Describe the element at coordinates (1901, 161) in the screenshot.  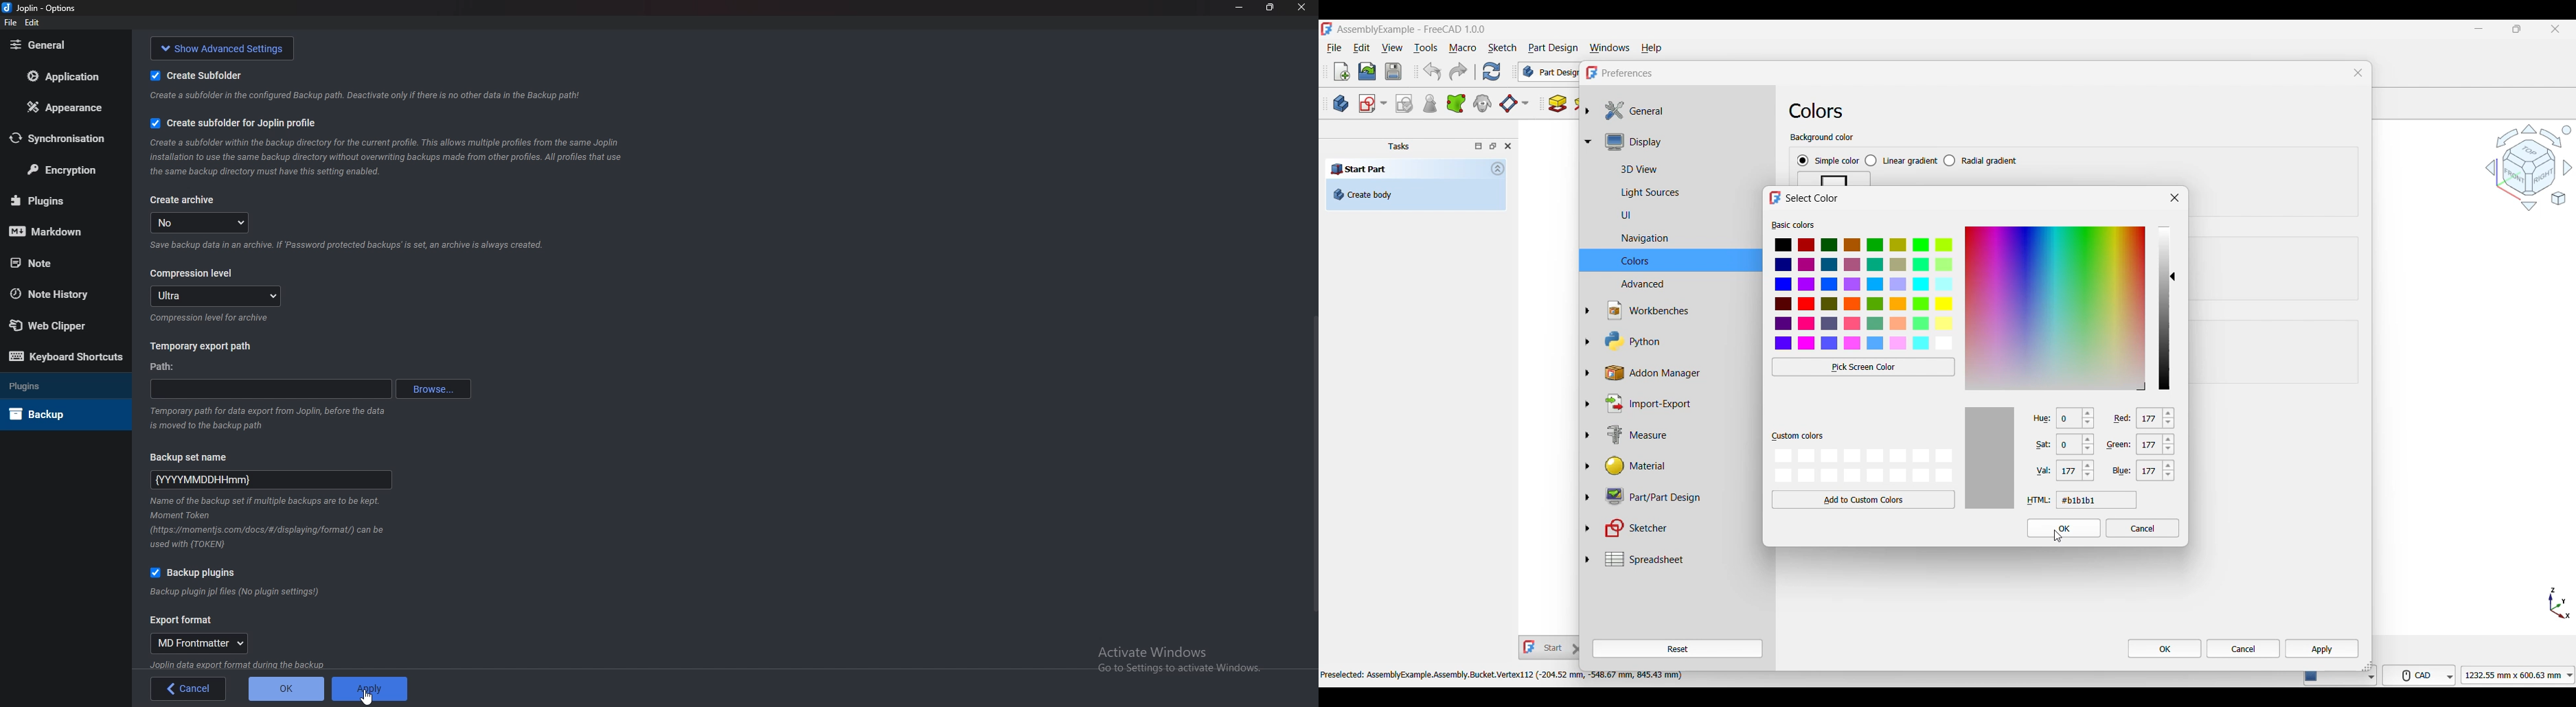
I see `Linear gradient toggle` at that location.